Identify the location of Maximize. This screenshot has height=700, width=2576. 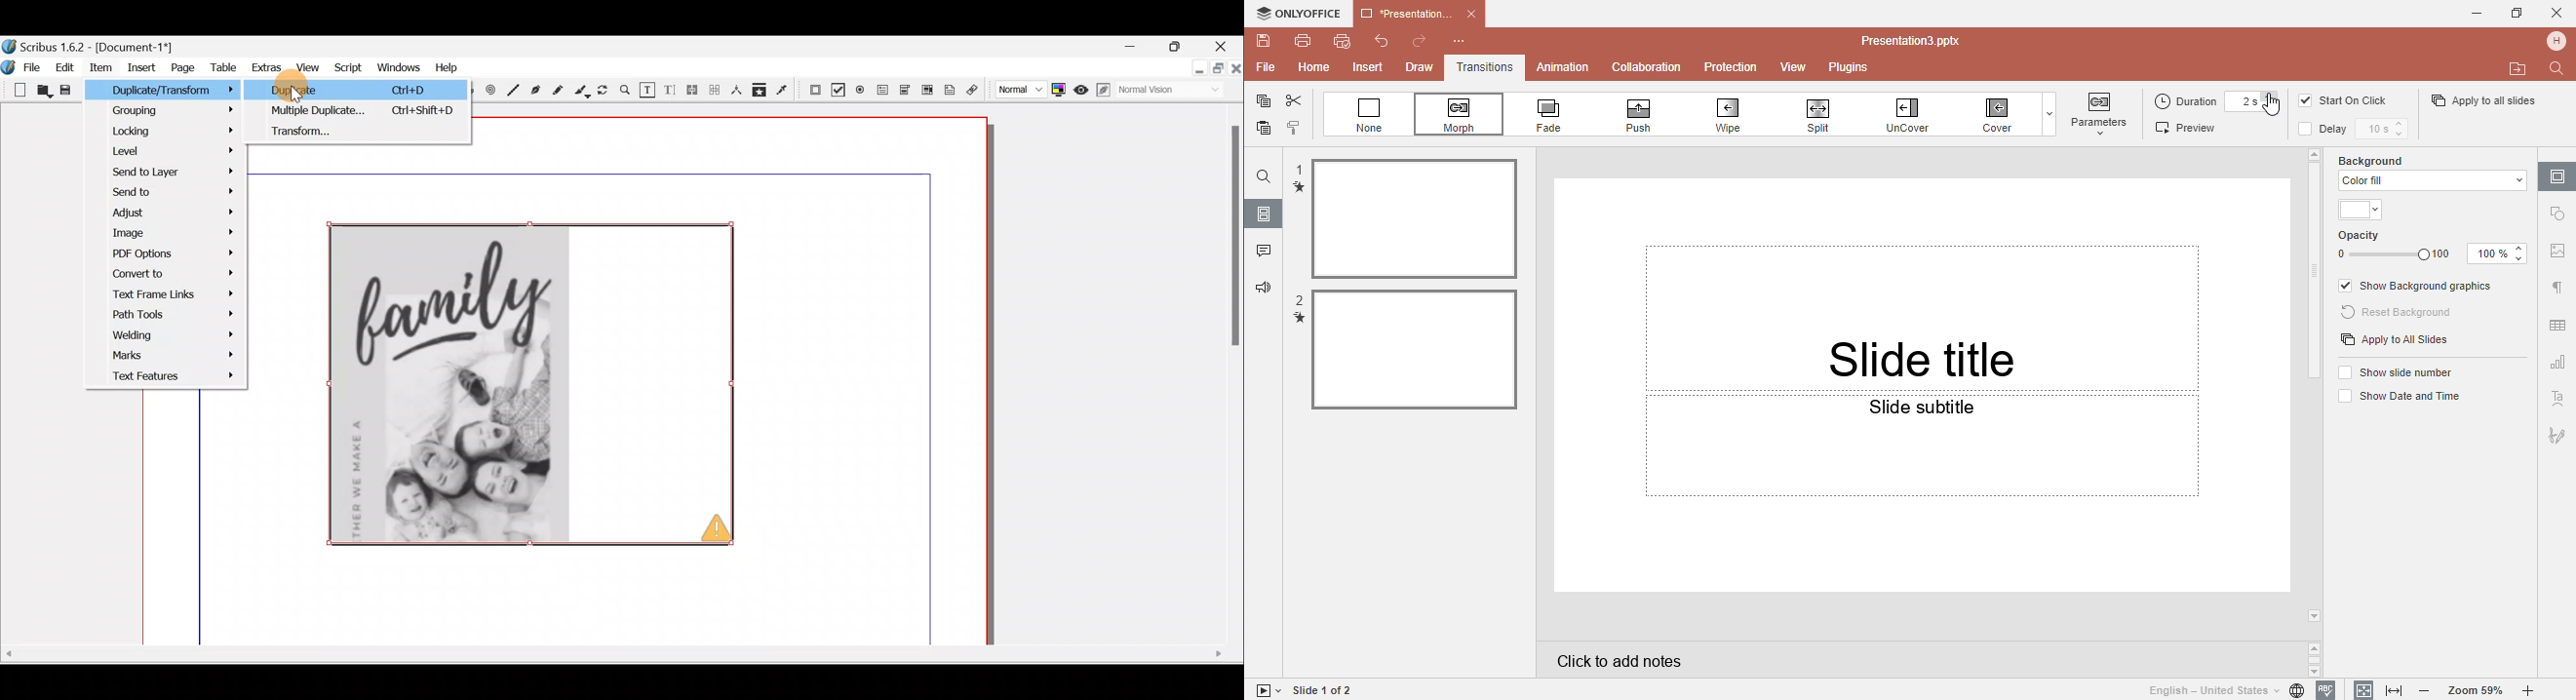
(2517, 12).